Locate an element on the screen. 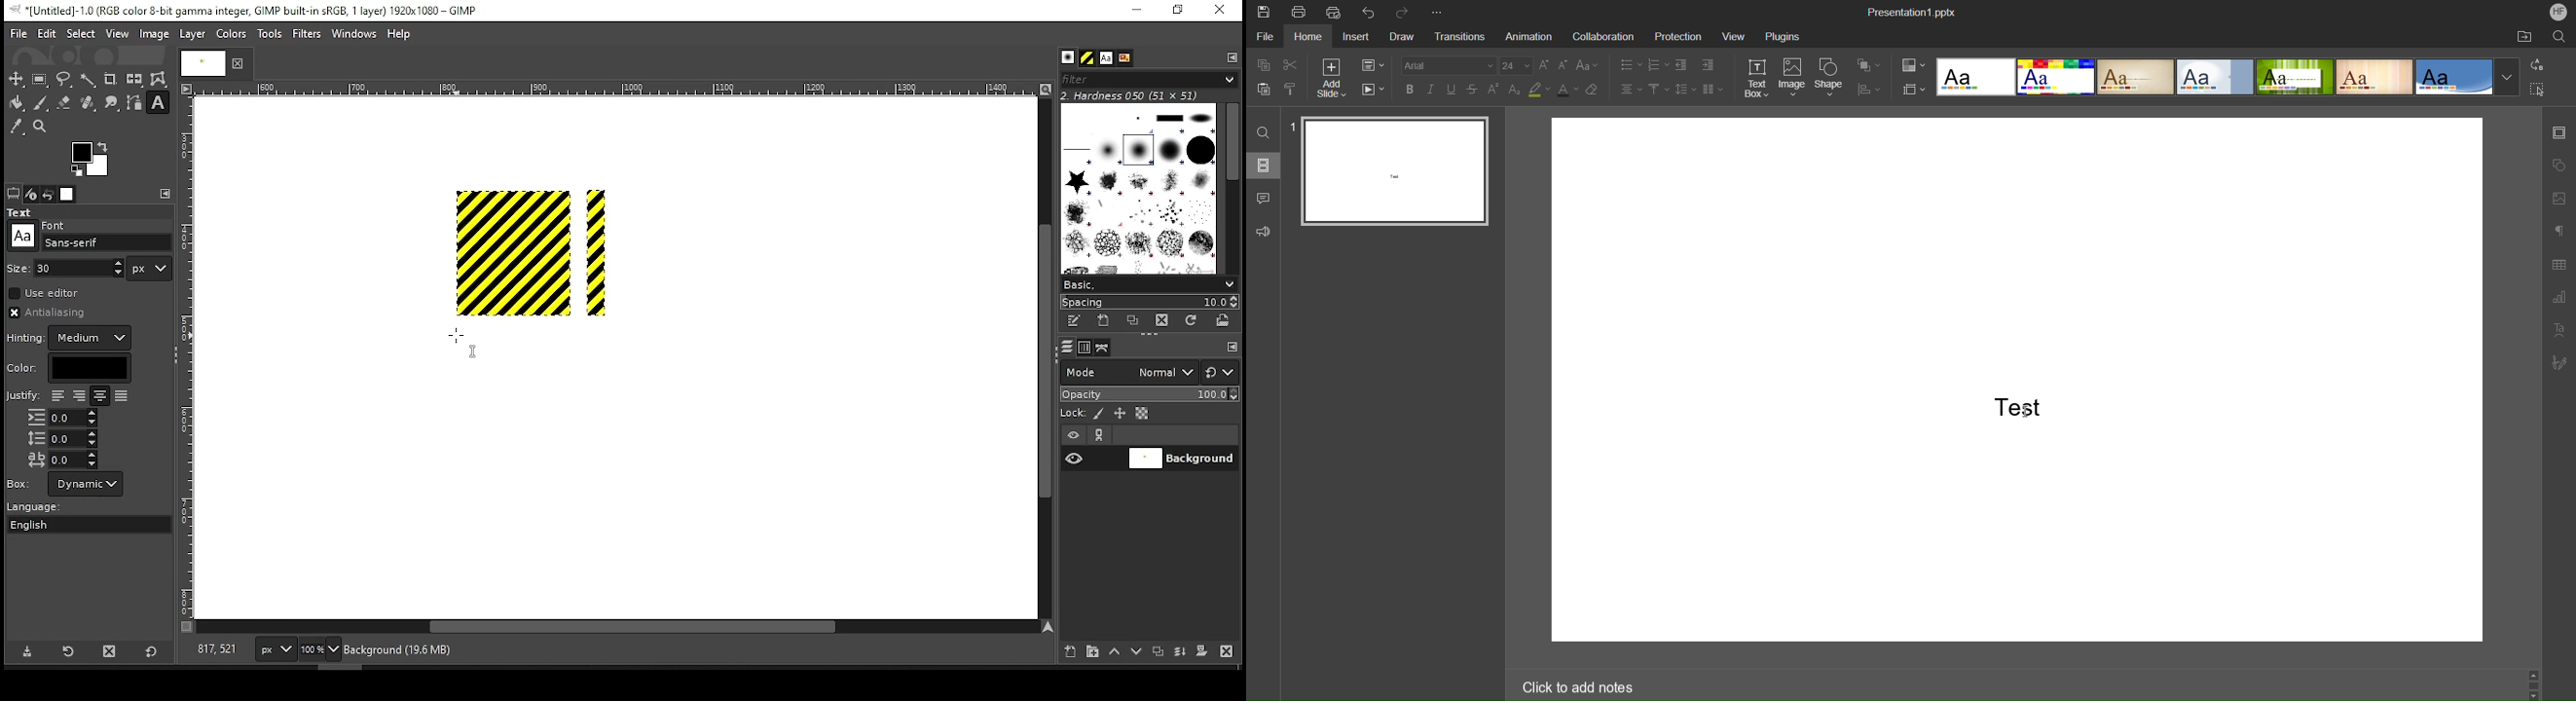 The height and width of the screenshot is (728, 2576). Print is located at coordinates (1299, 12).